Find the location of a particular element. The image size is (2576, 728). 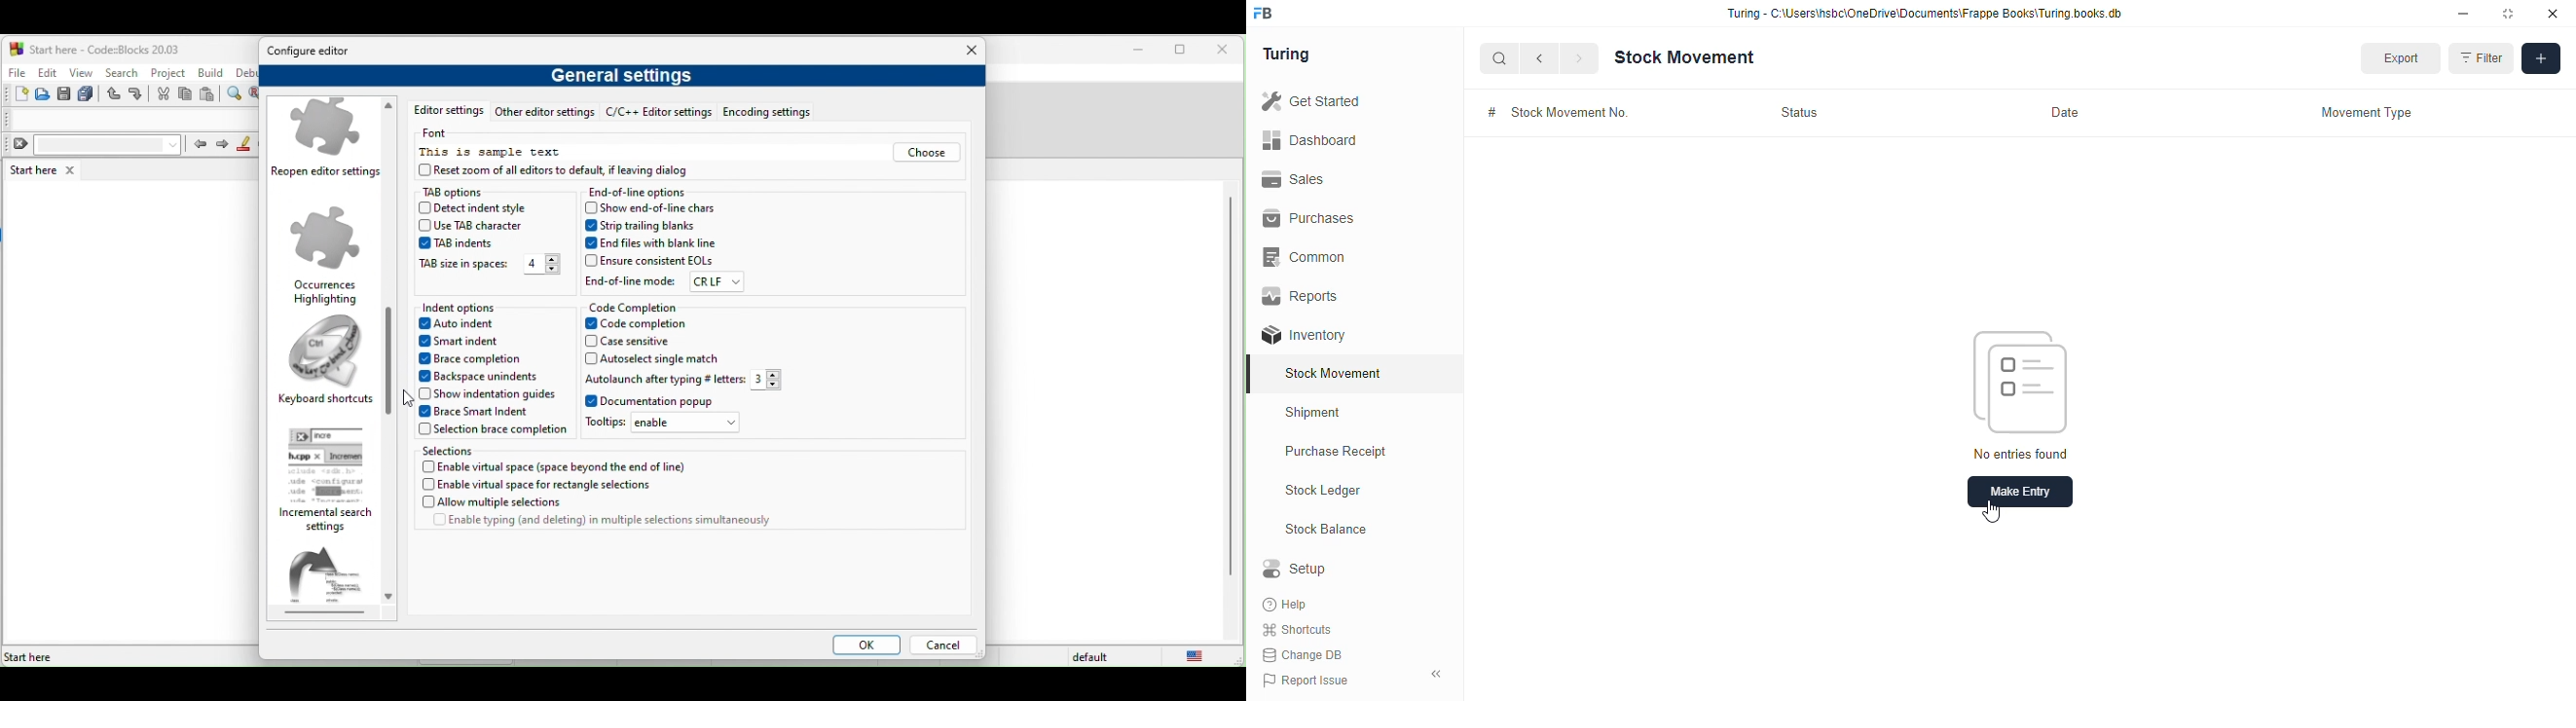

encoding settings is located at coordinates (776, 113).